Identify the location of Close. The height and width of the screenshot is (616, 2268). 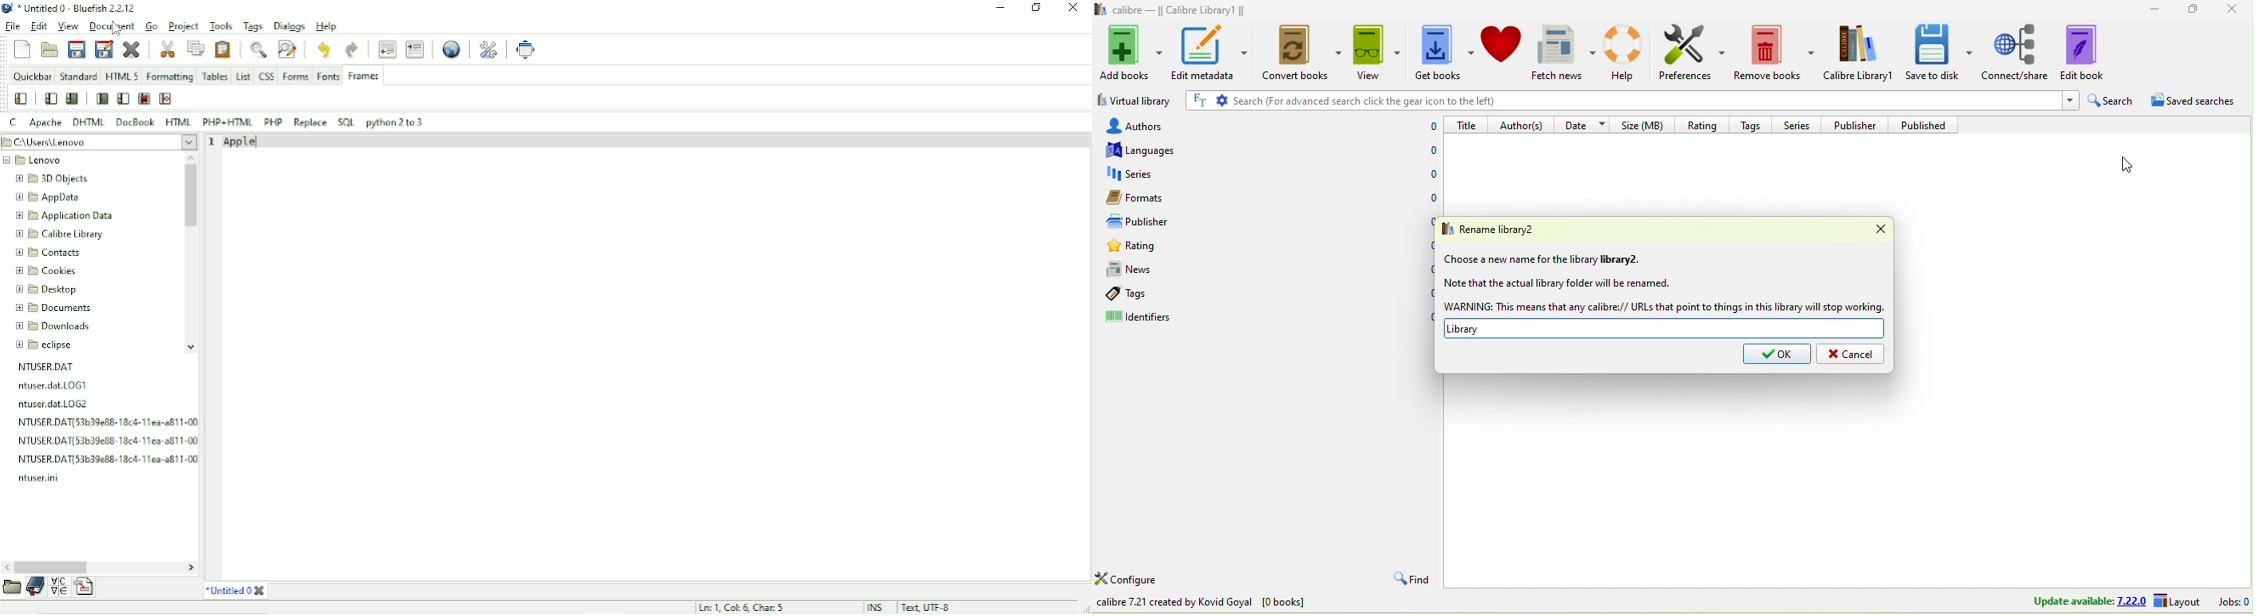
(1074, 9).